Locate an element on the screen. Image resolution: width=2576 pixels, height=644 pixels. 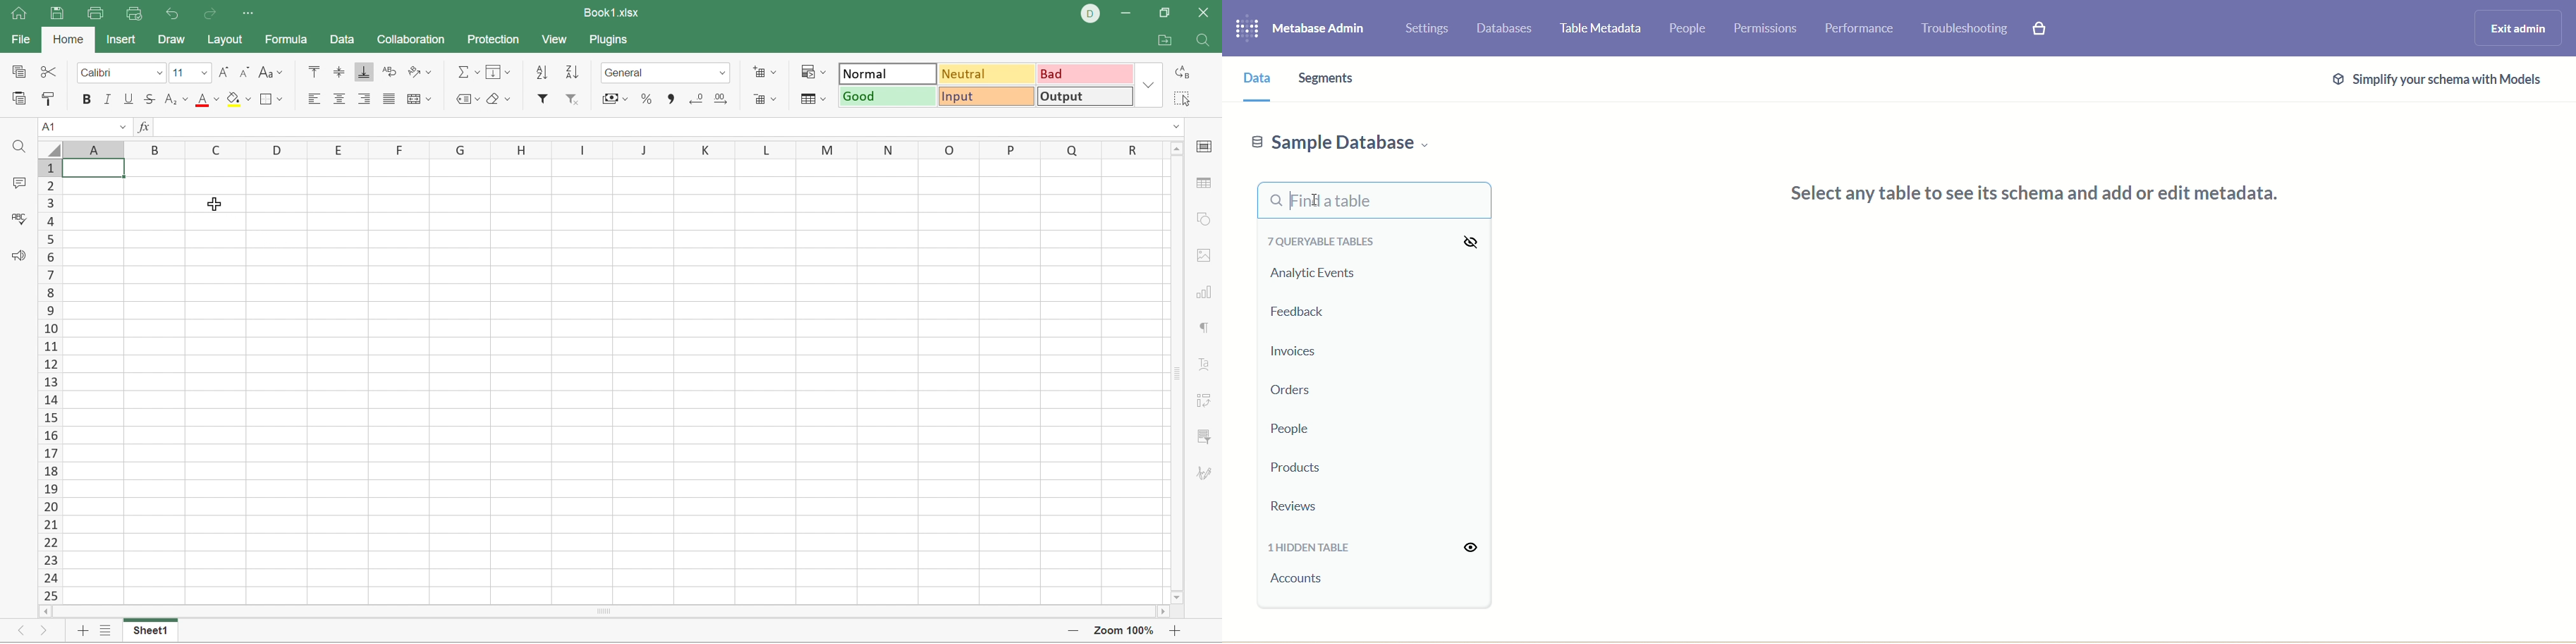
sample database is located at coordinates (1336, 143).